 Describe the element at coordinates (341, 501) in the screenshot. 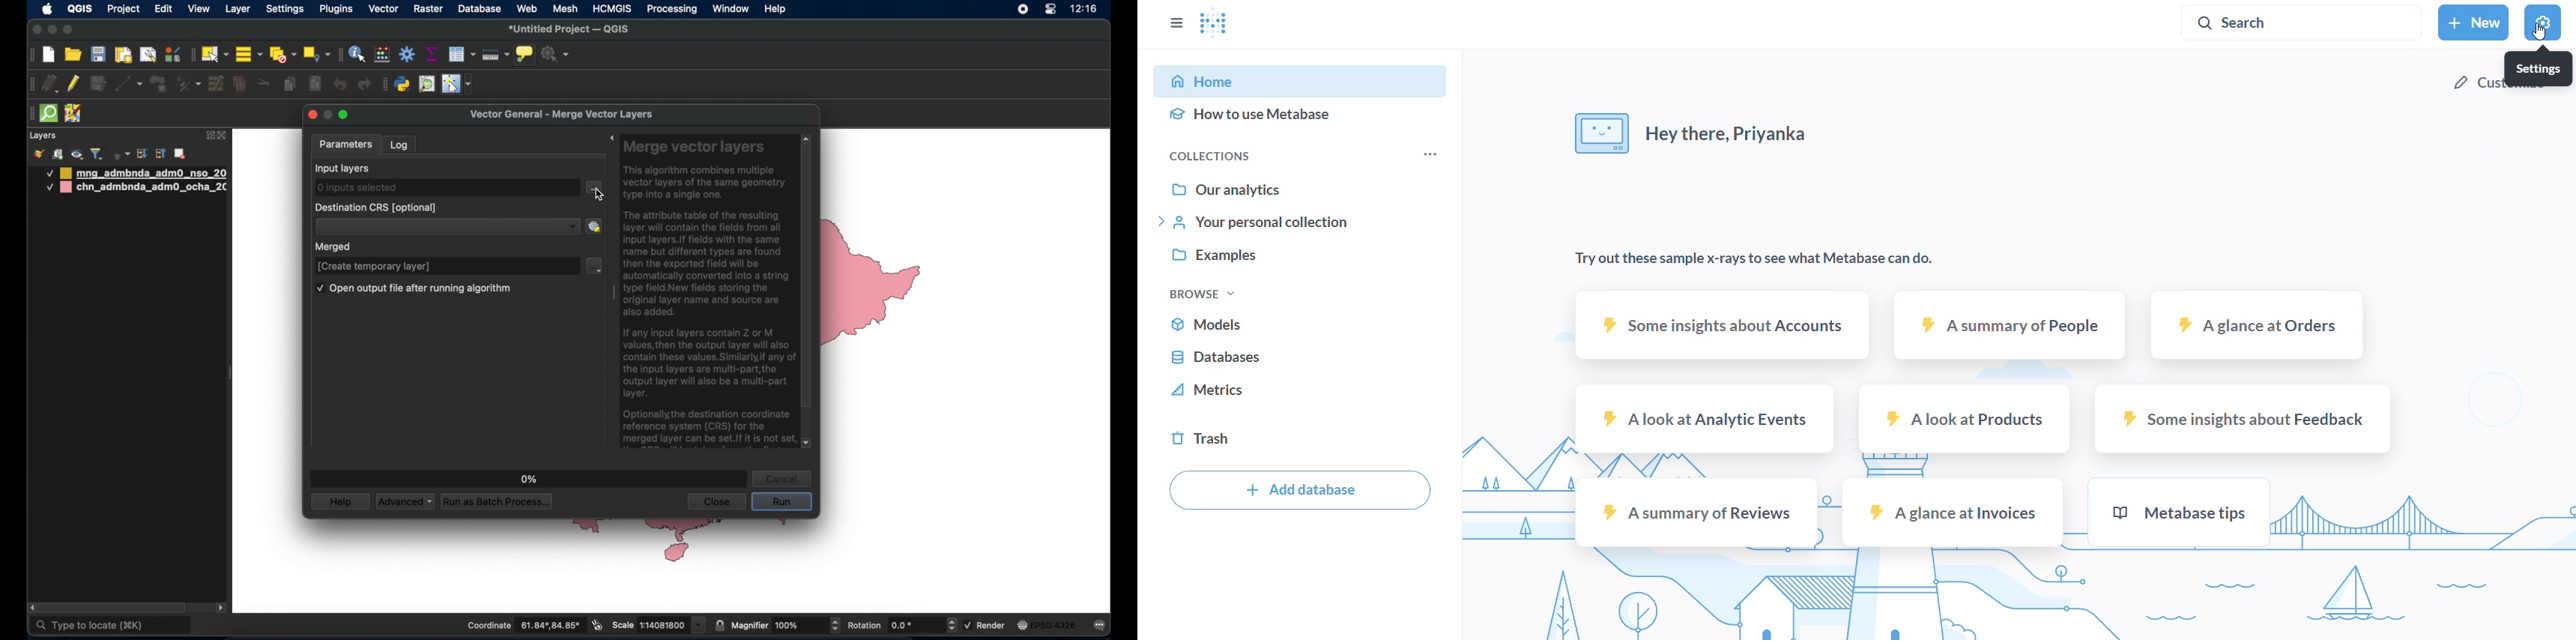

I see `help` at that location.